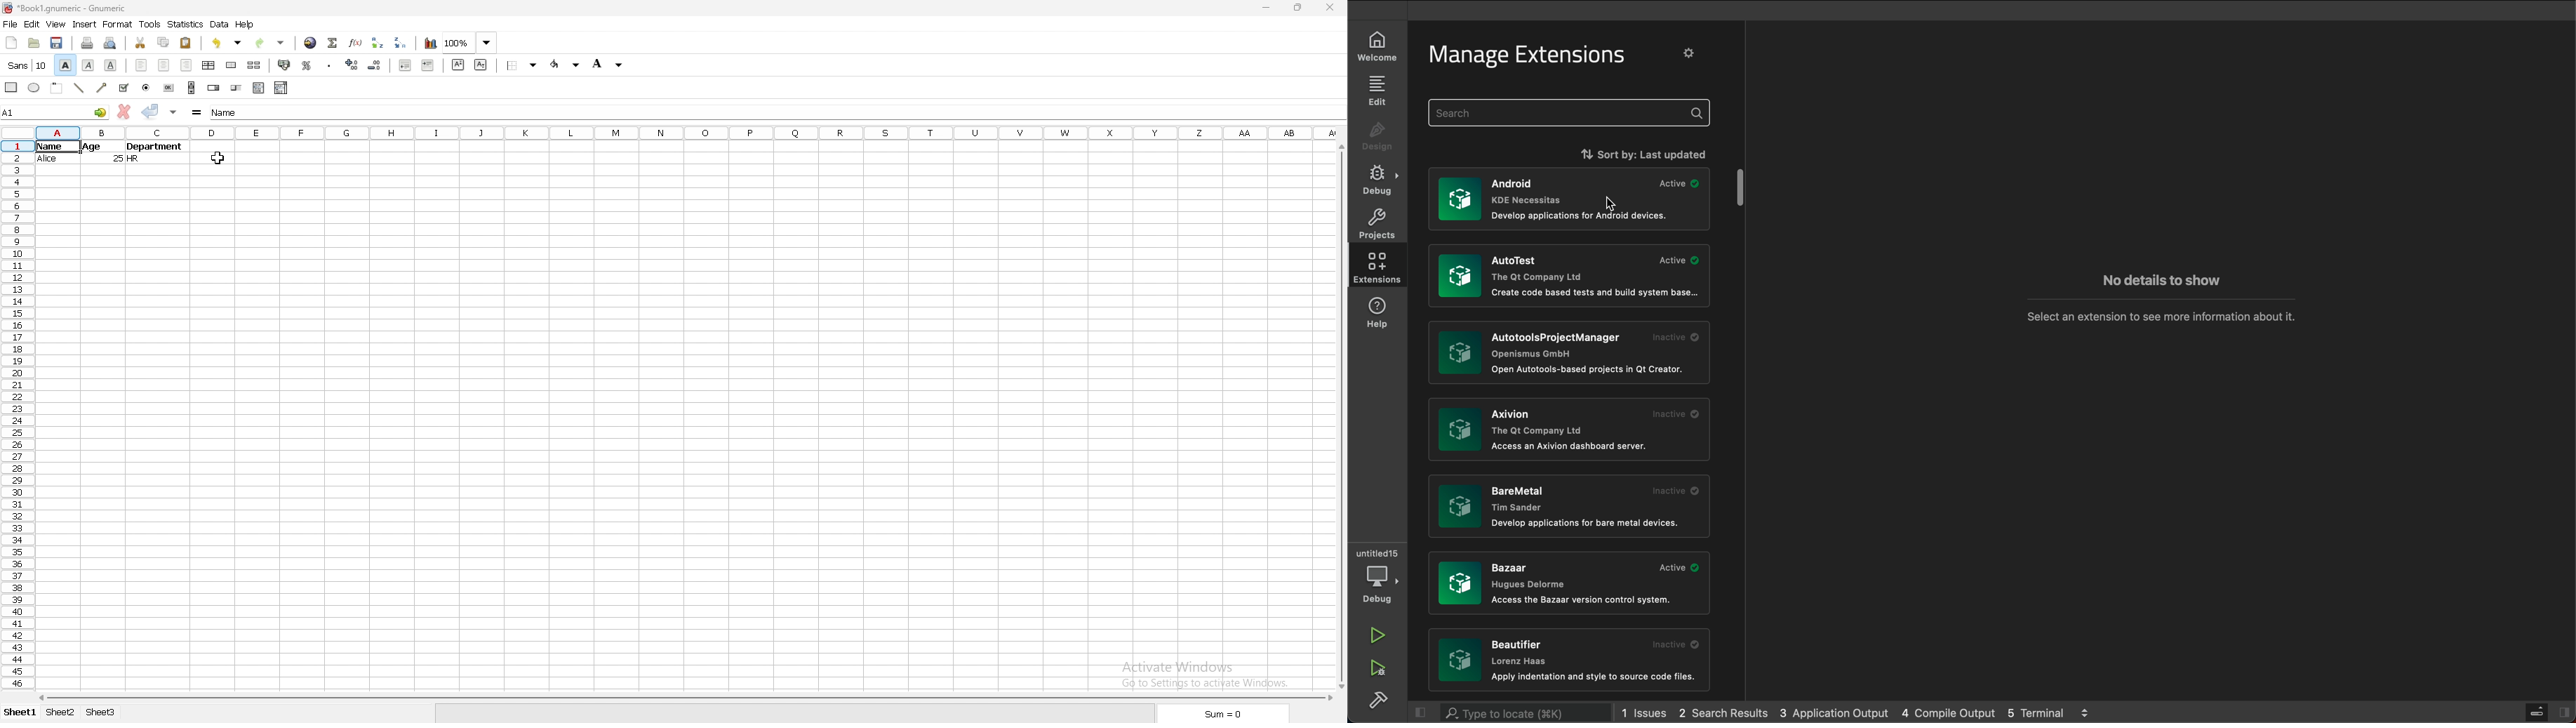  I want to click on paste, so click(187, 43).